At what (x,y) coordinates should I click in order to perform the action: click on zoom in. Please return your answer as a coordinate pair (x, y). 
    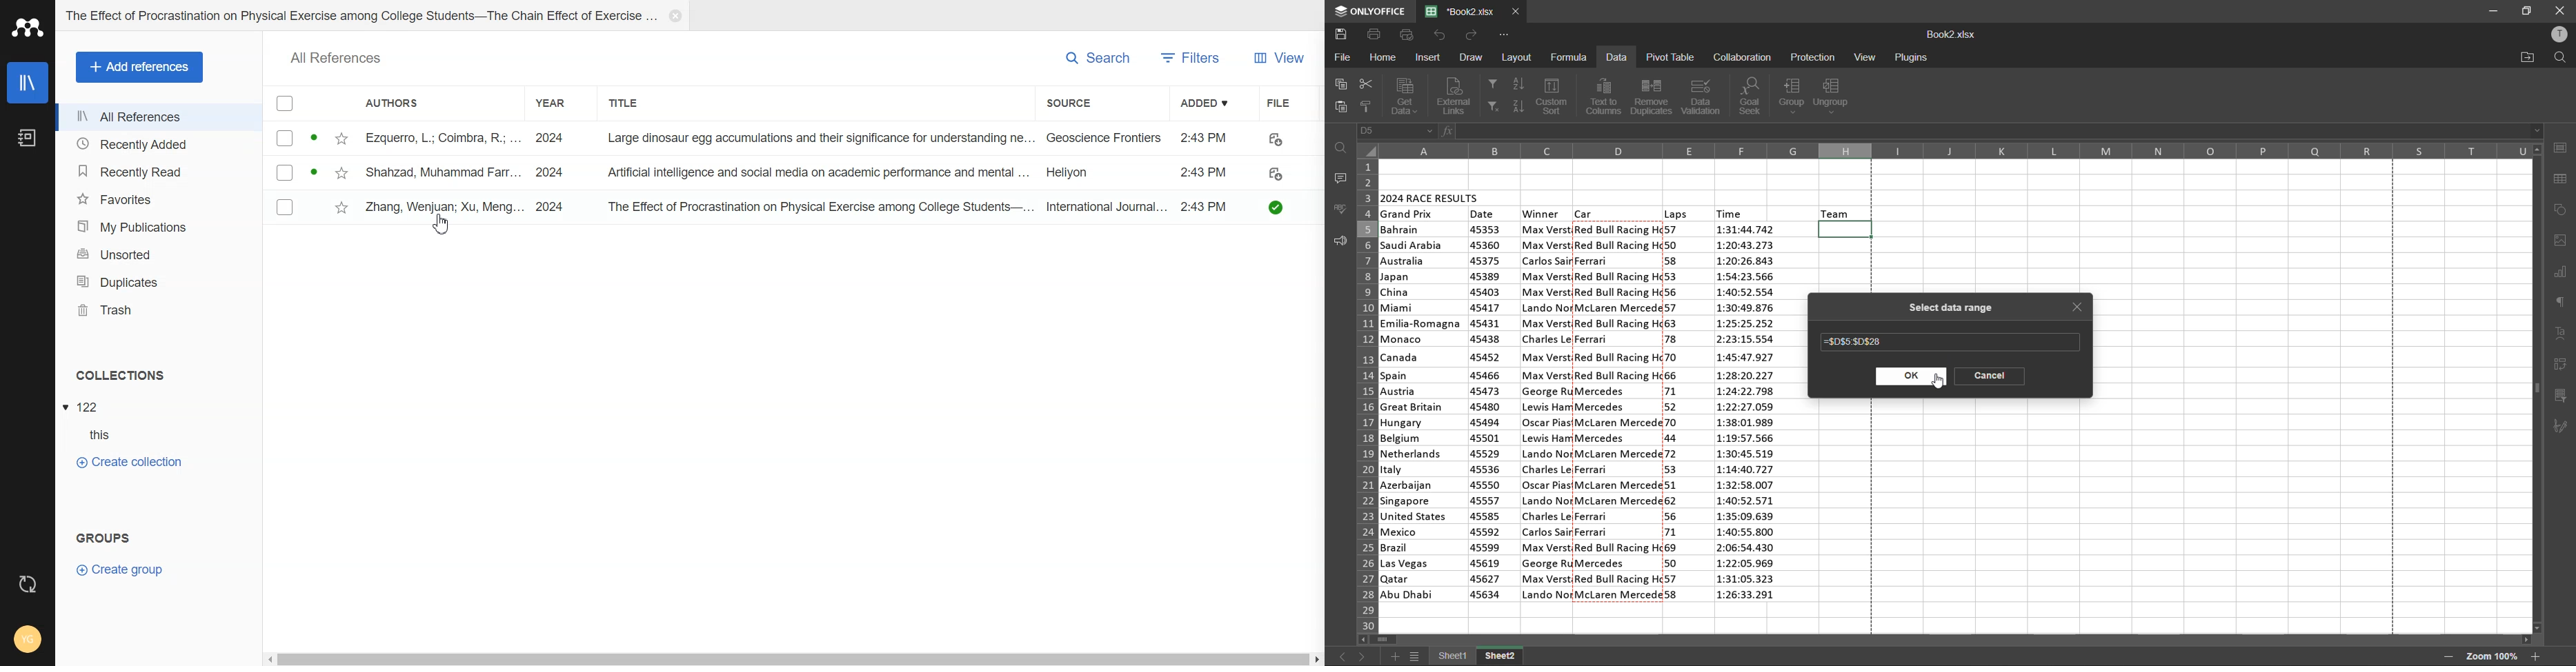
    Looking at the image, I should click on (2536, 656).